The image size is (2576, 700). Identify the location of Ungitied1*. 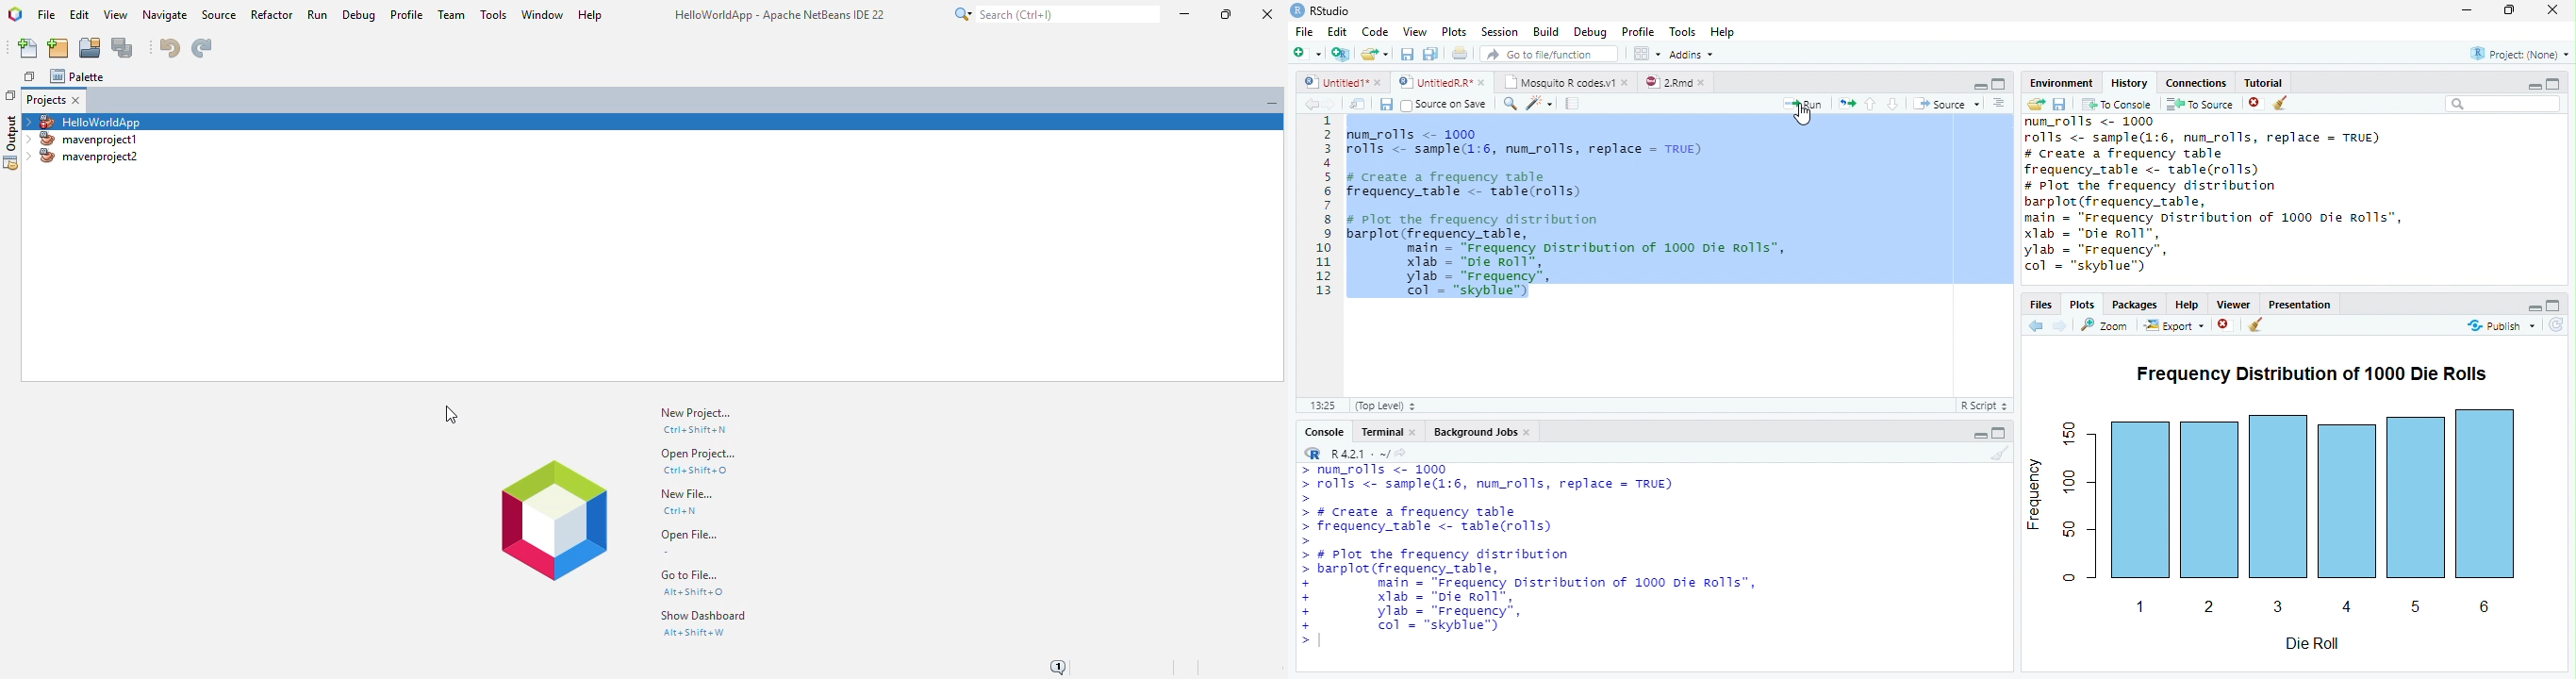
(1342, 82).